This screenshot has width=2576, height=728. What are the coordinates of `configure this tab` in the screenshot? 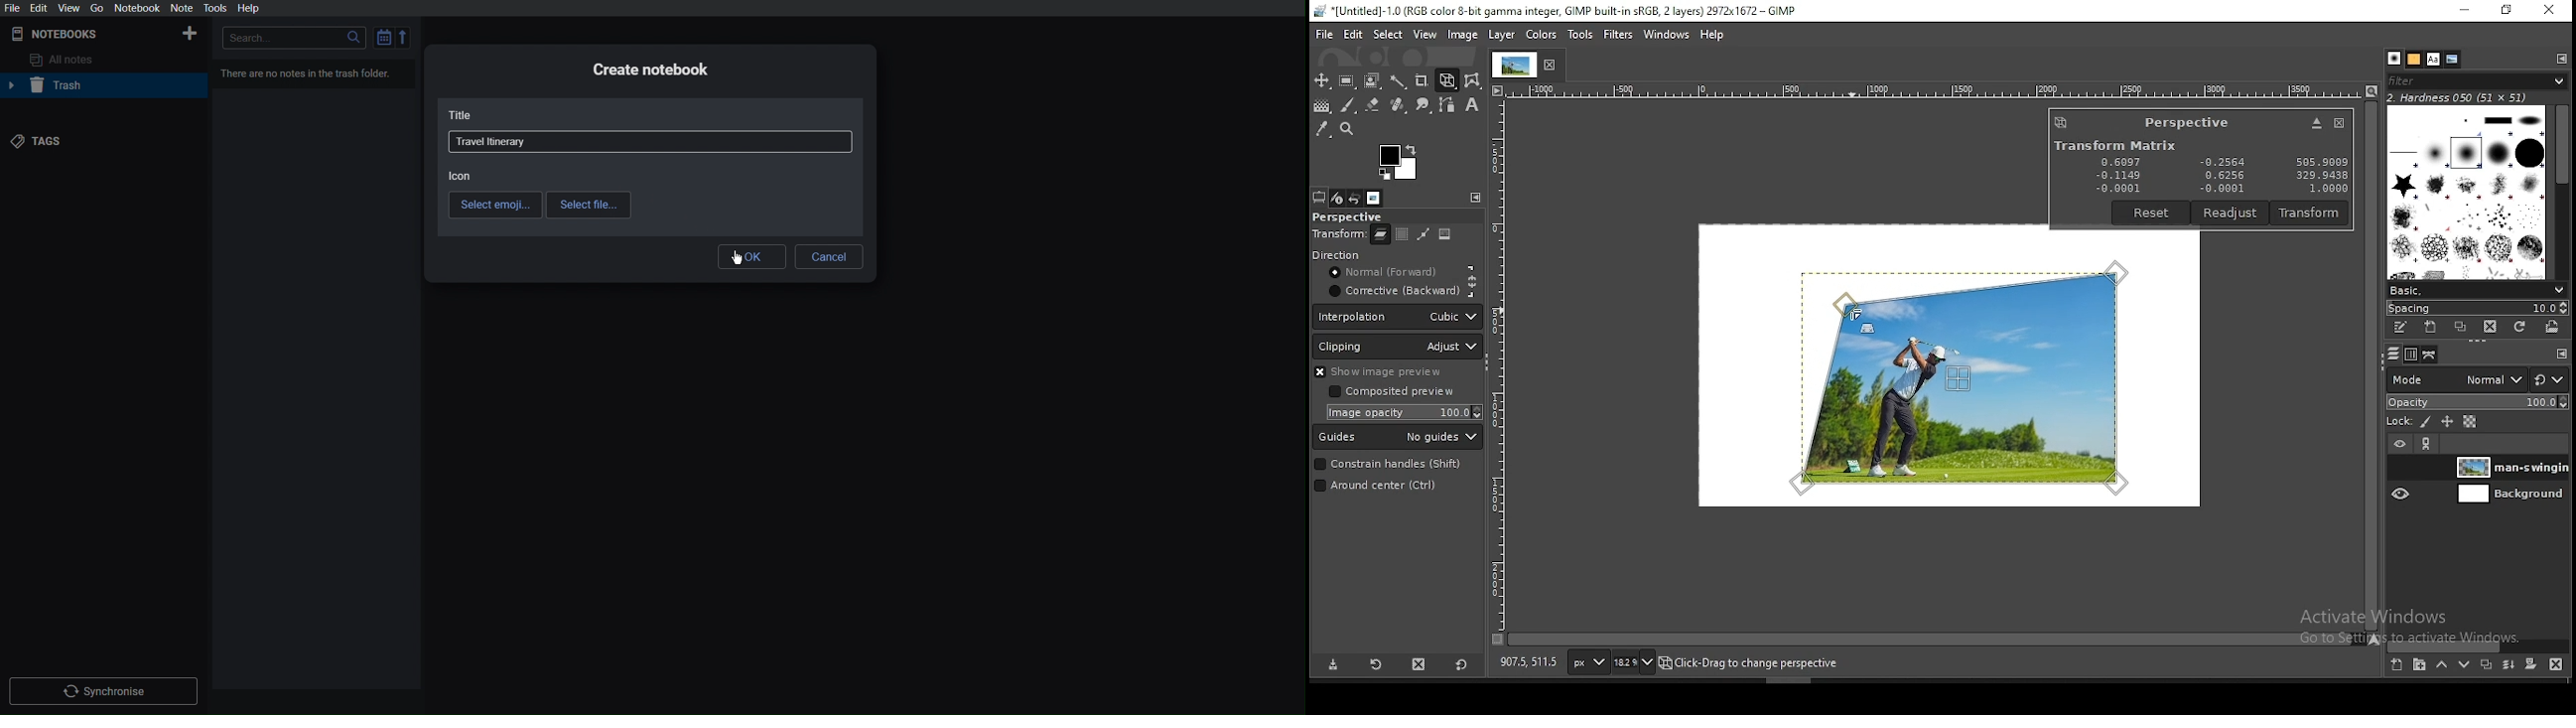 It's located at (1476, 198).